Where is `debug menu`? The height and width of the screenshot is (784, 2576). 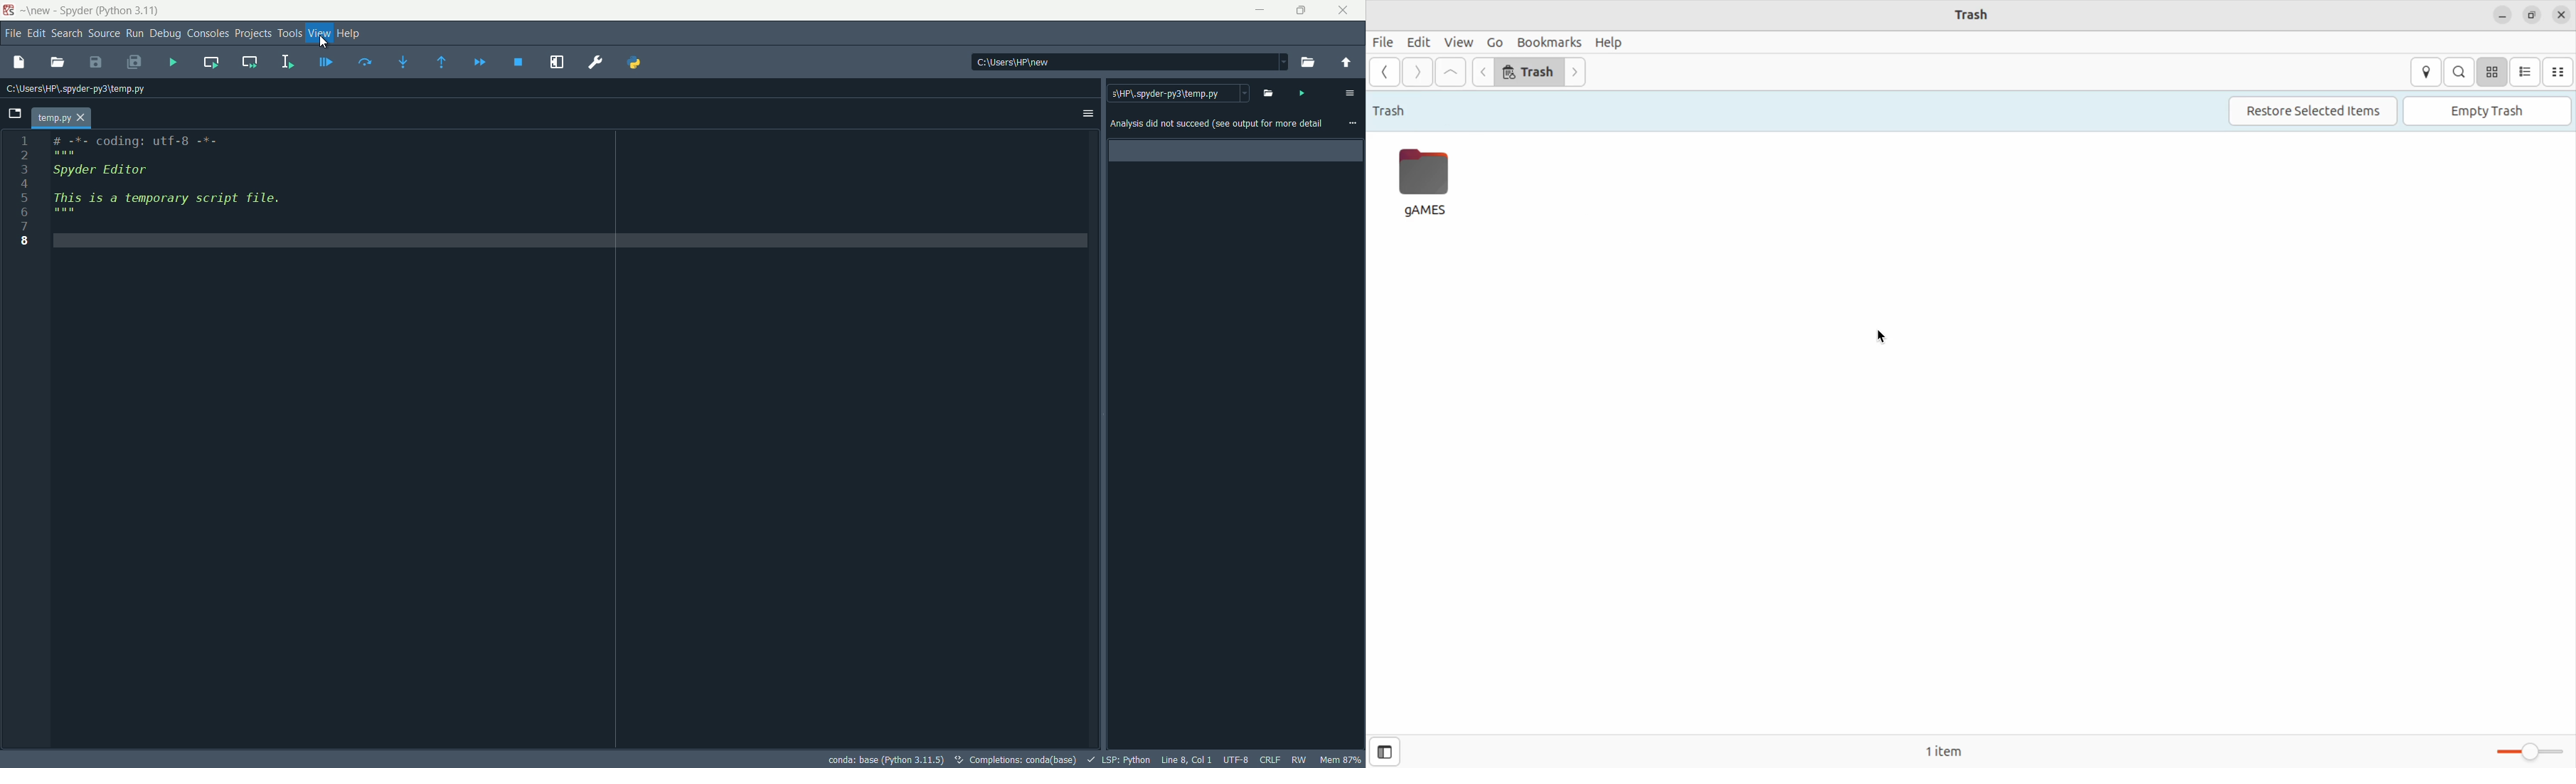
debug menu is located at coordinates (165, 33).